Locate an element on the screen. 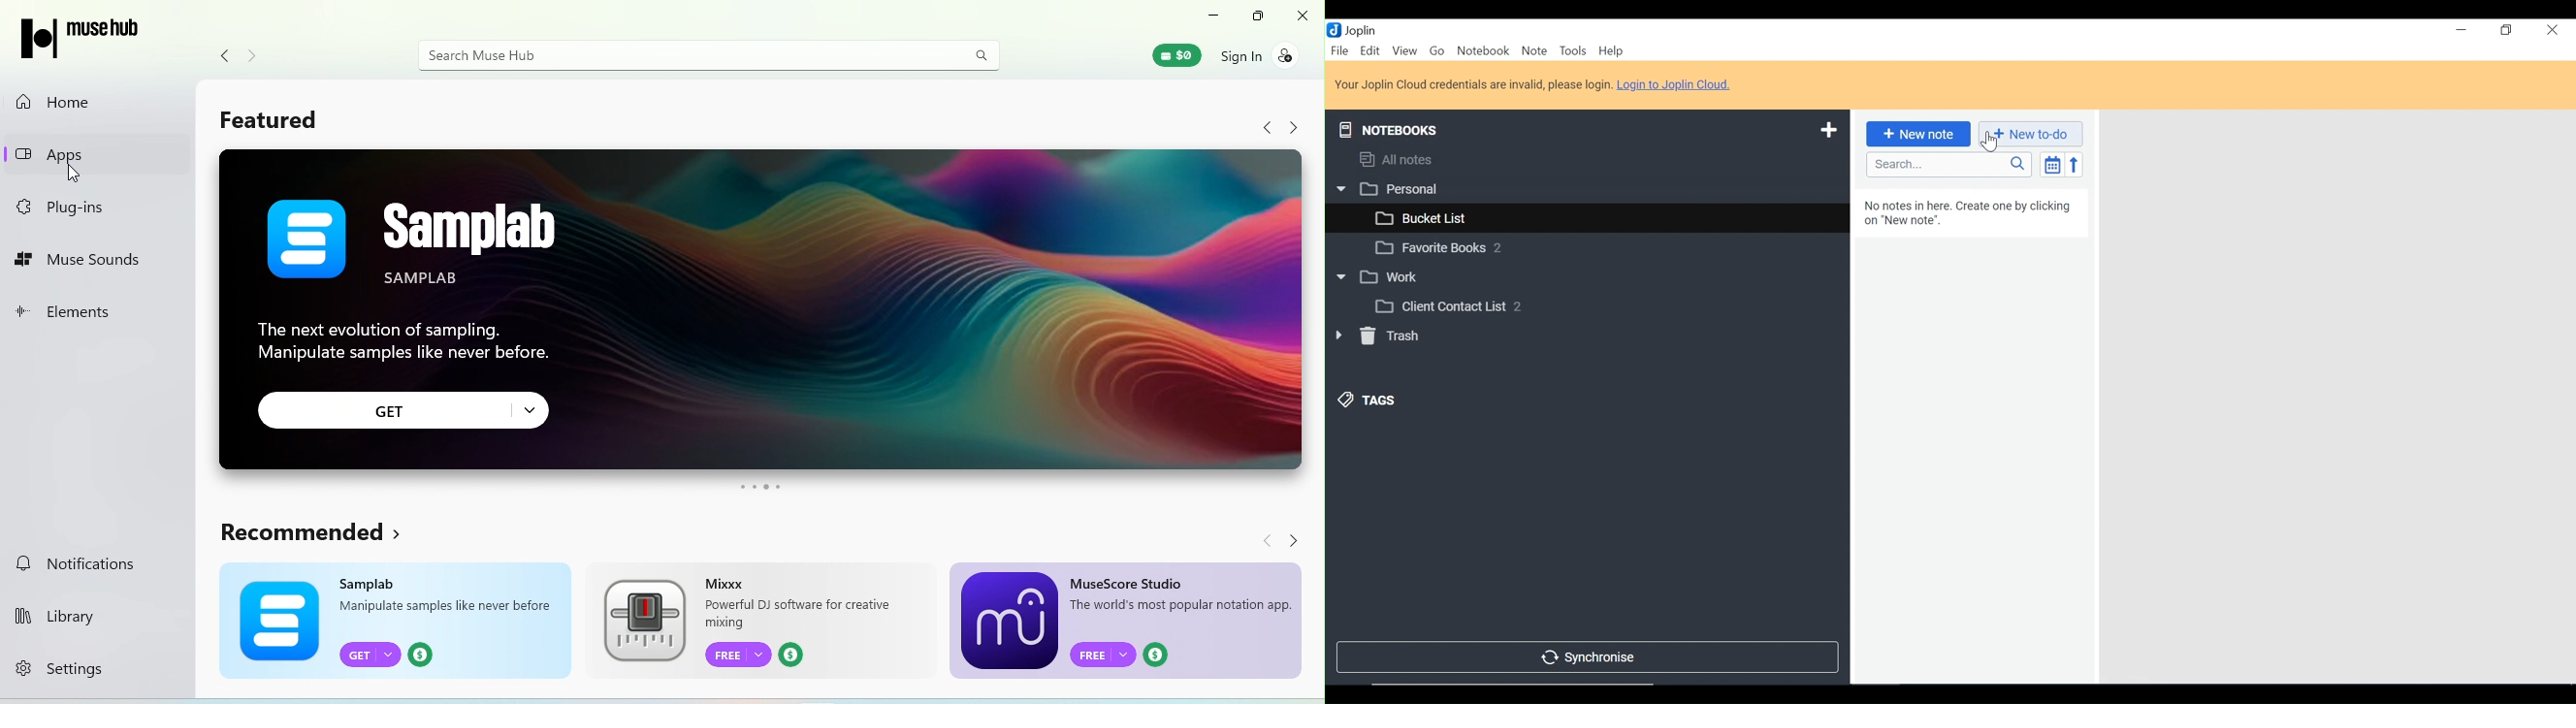 This screenshot has height=728, width=2576. Notebook is located at coordinates (1588, 276).